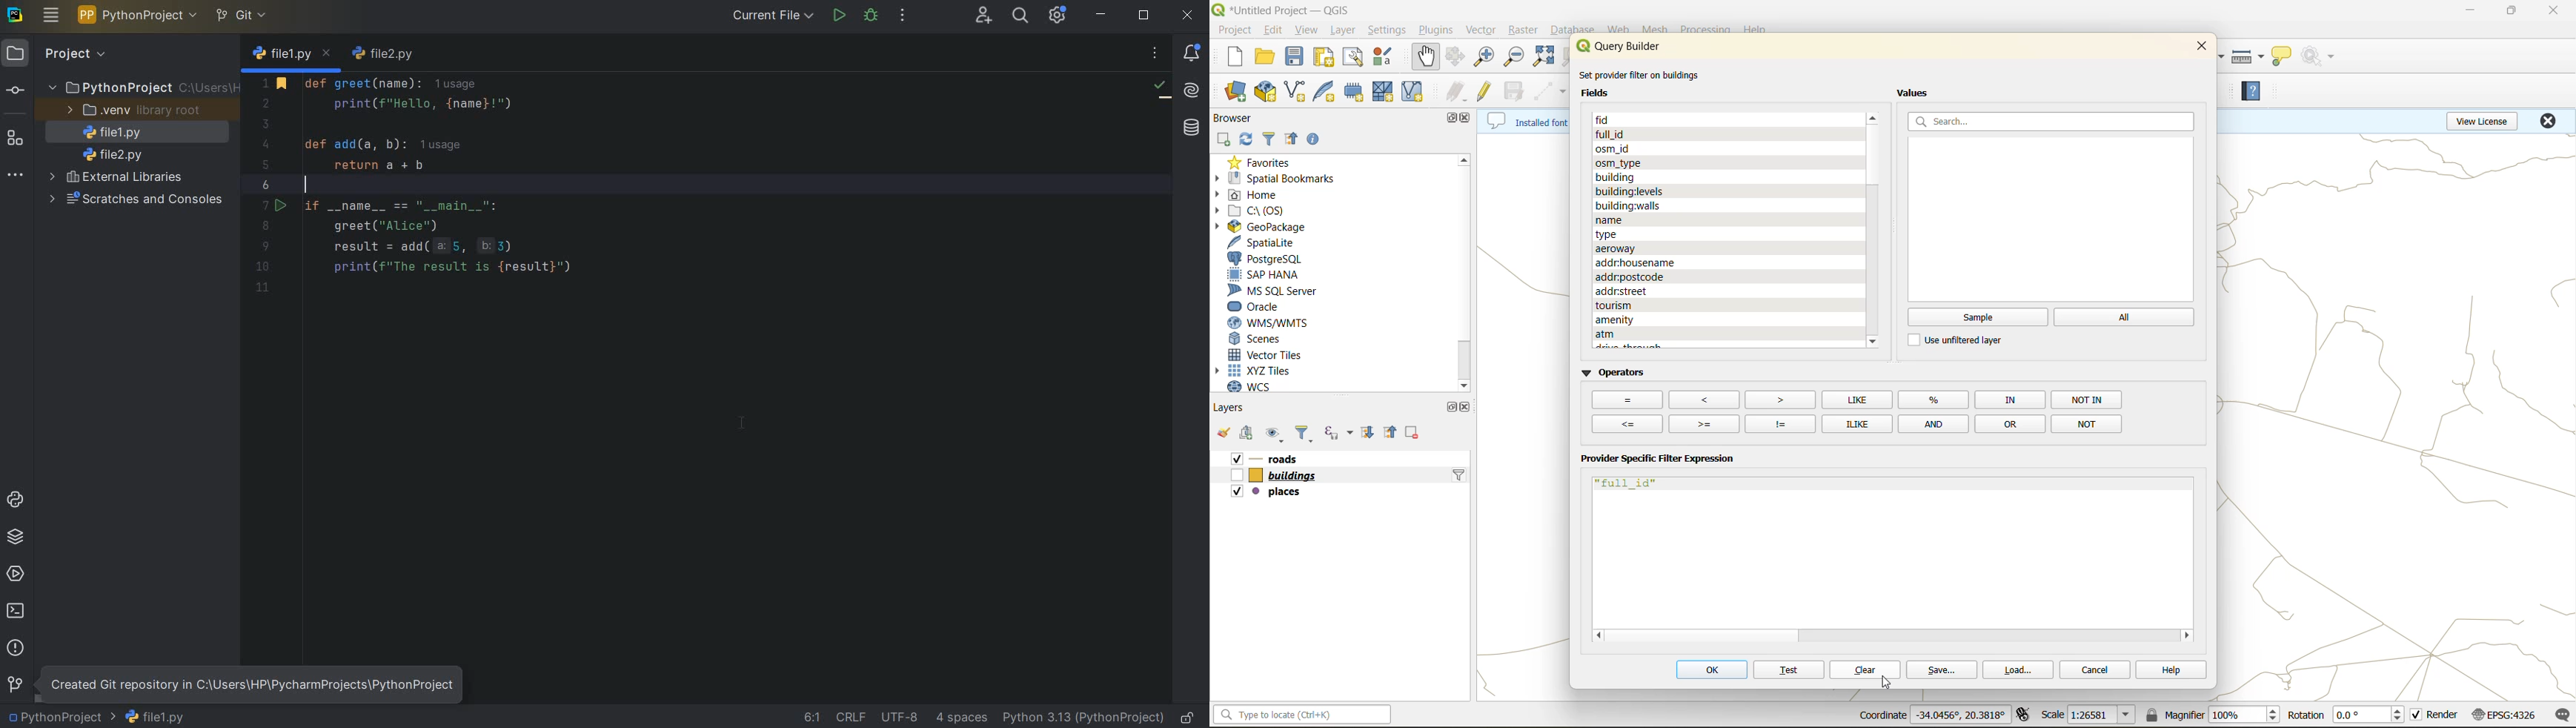 Image resolution: width=2576 pixels, height=728 pixels. What do you see at coordinates (1264, 321) in the screenshot?
I see `wns` at bounding box center [1264, 321].